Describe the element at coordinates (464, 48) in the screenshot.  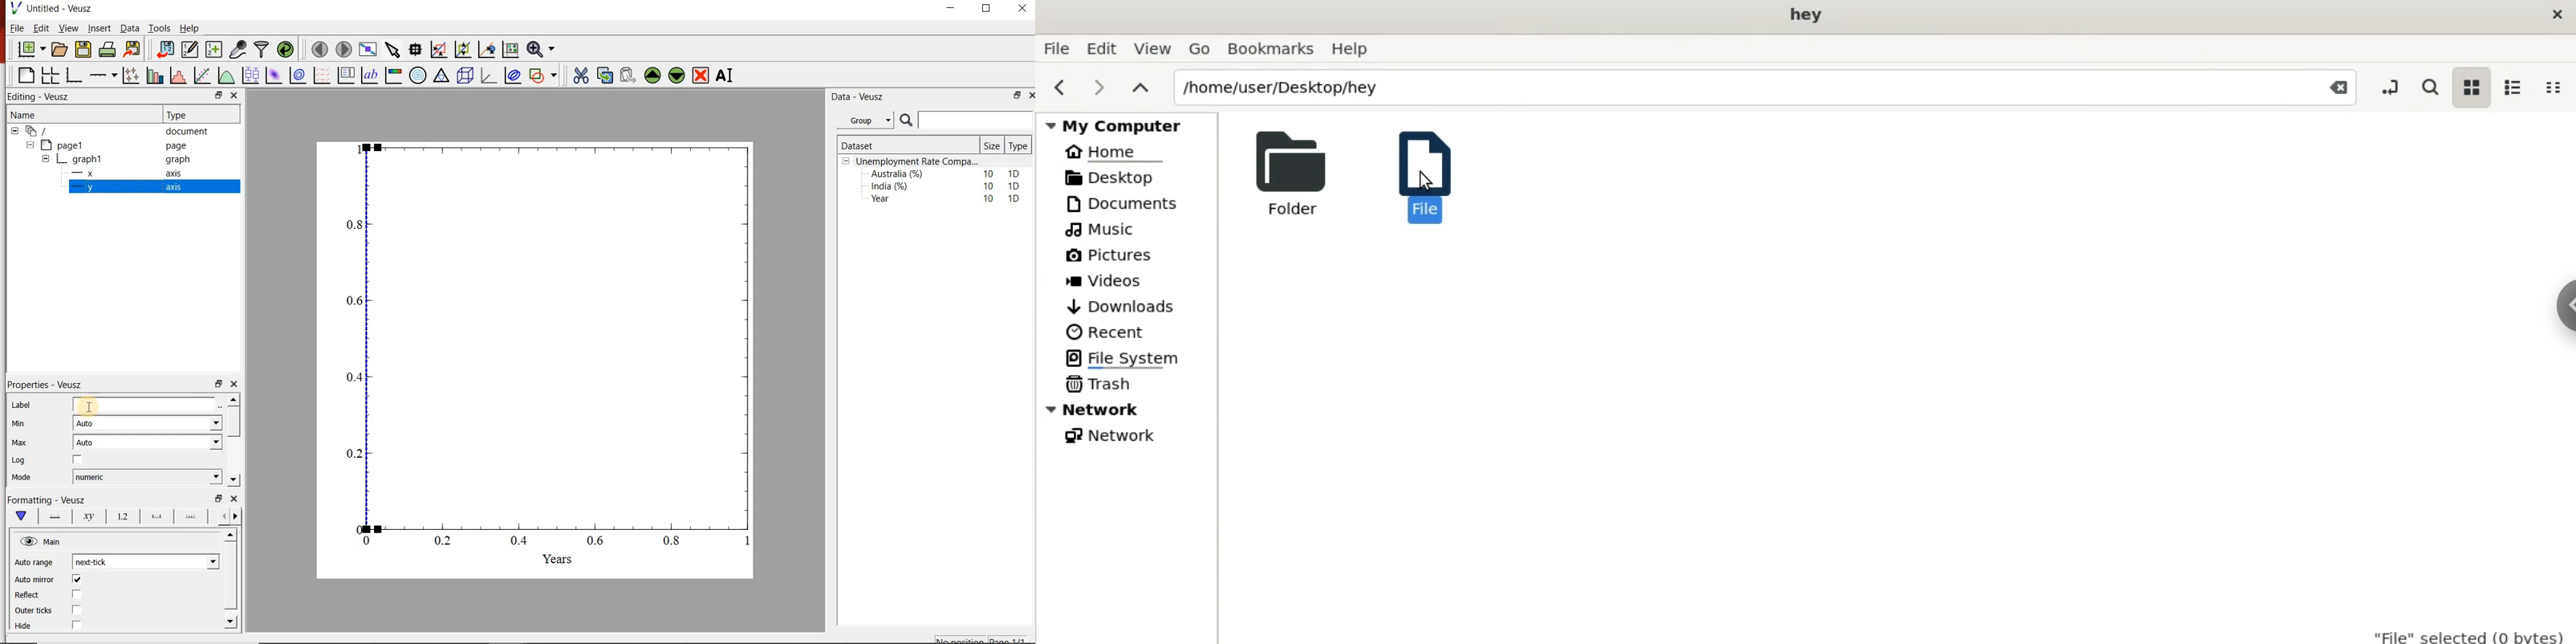
I see `click to zoom out graph axes` at that location.